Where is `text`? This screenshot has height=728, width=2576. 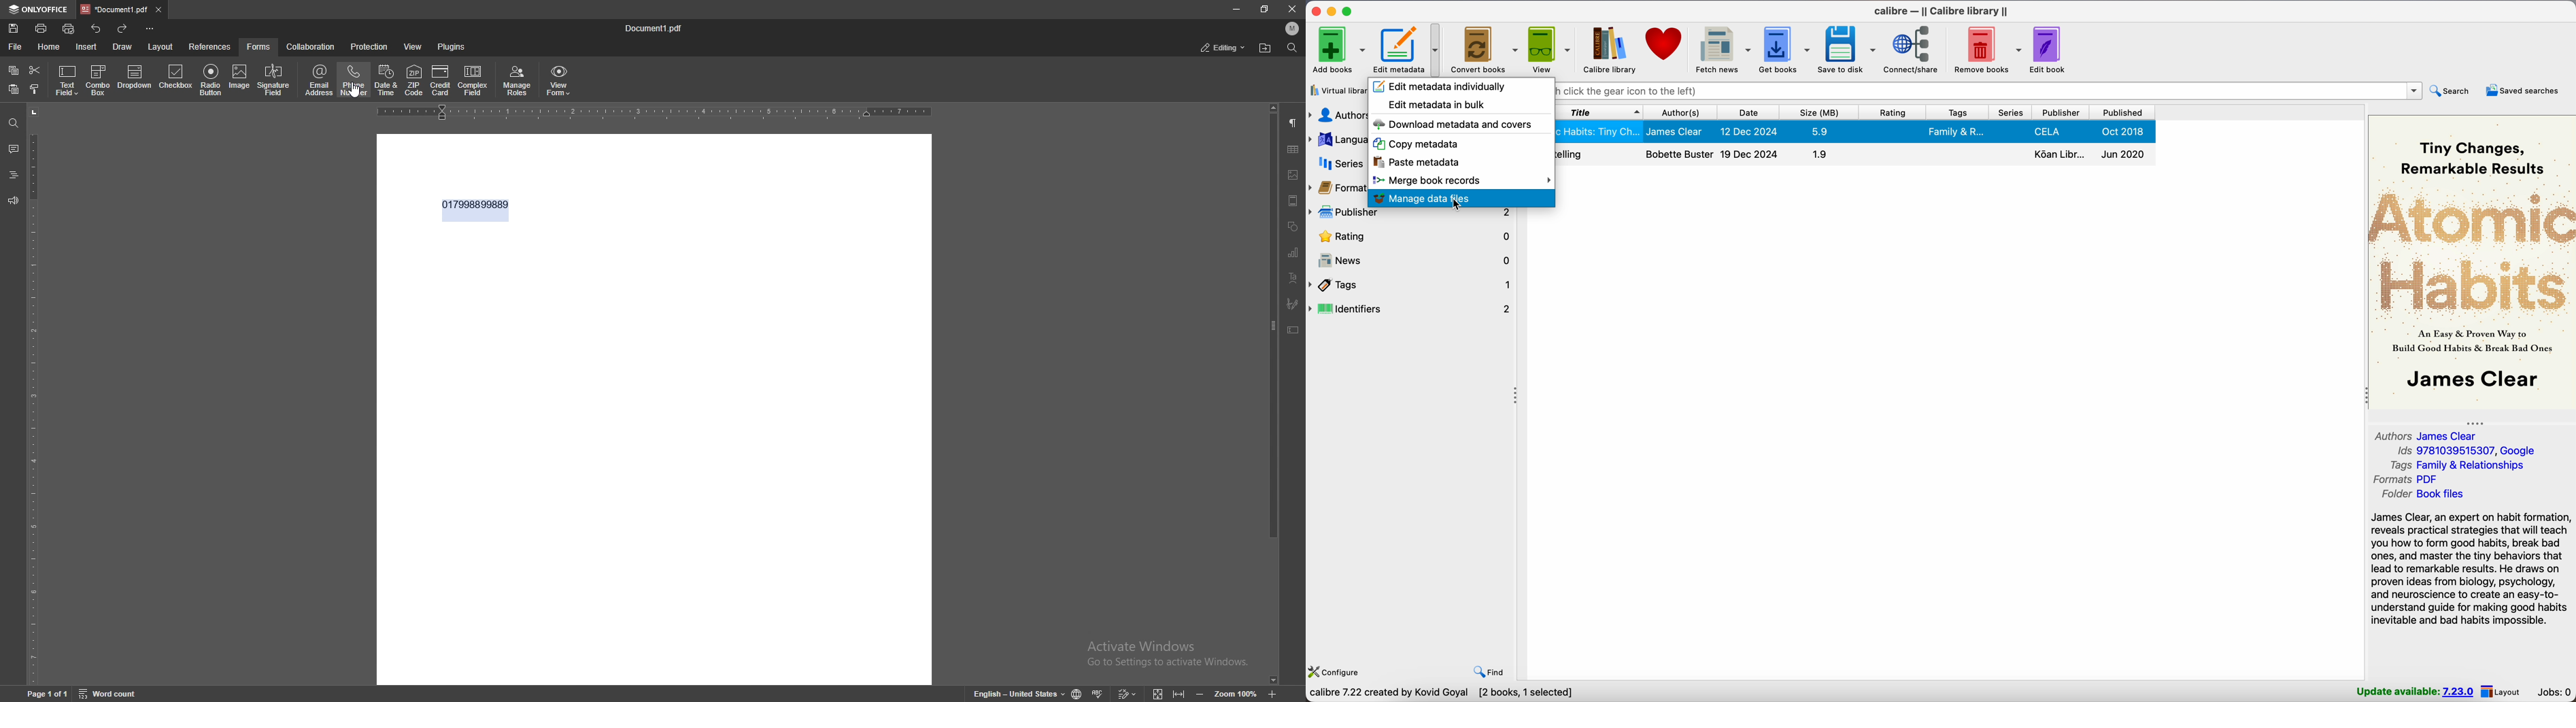
text is located at coordinates (475, 211).